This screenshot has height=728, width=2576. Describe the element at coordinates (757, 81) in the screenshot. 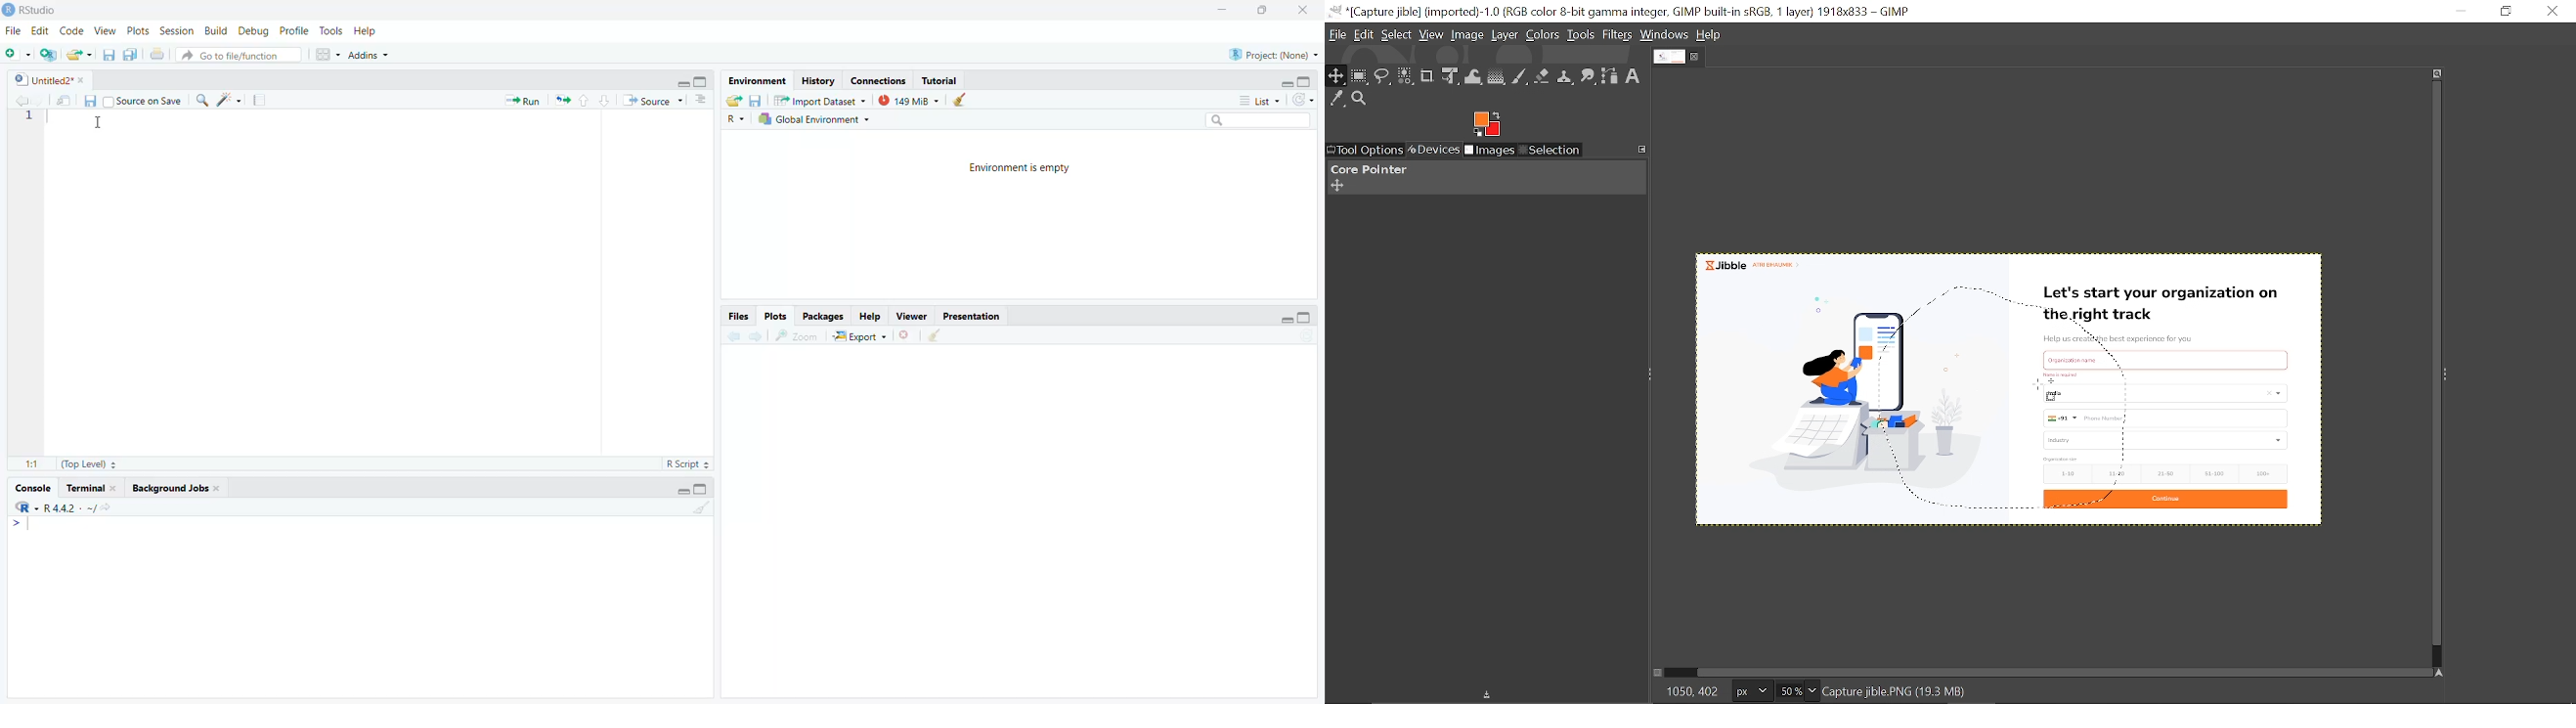

I see `Environment` at that location.